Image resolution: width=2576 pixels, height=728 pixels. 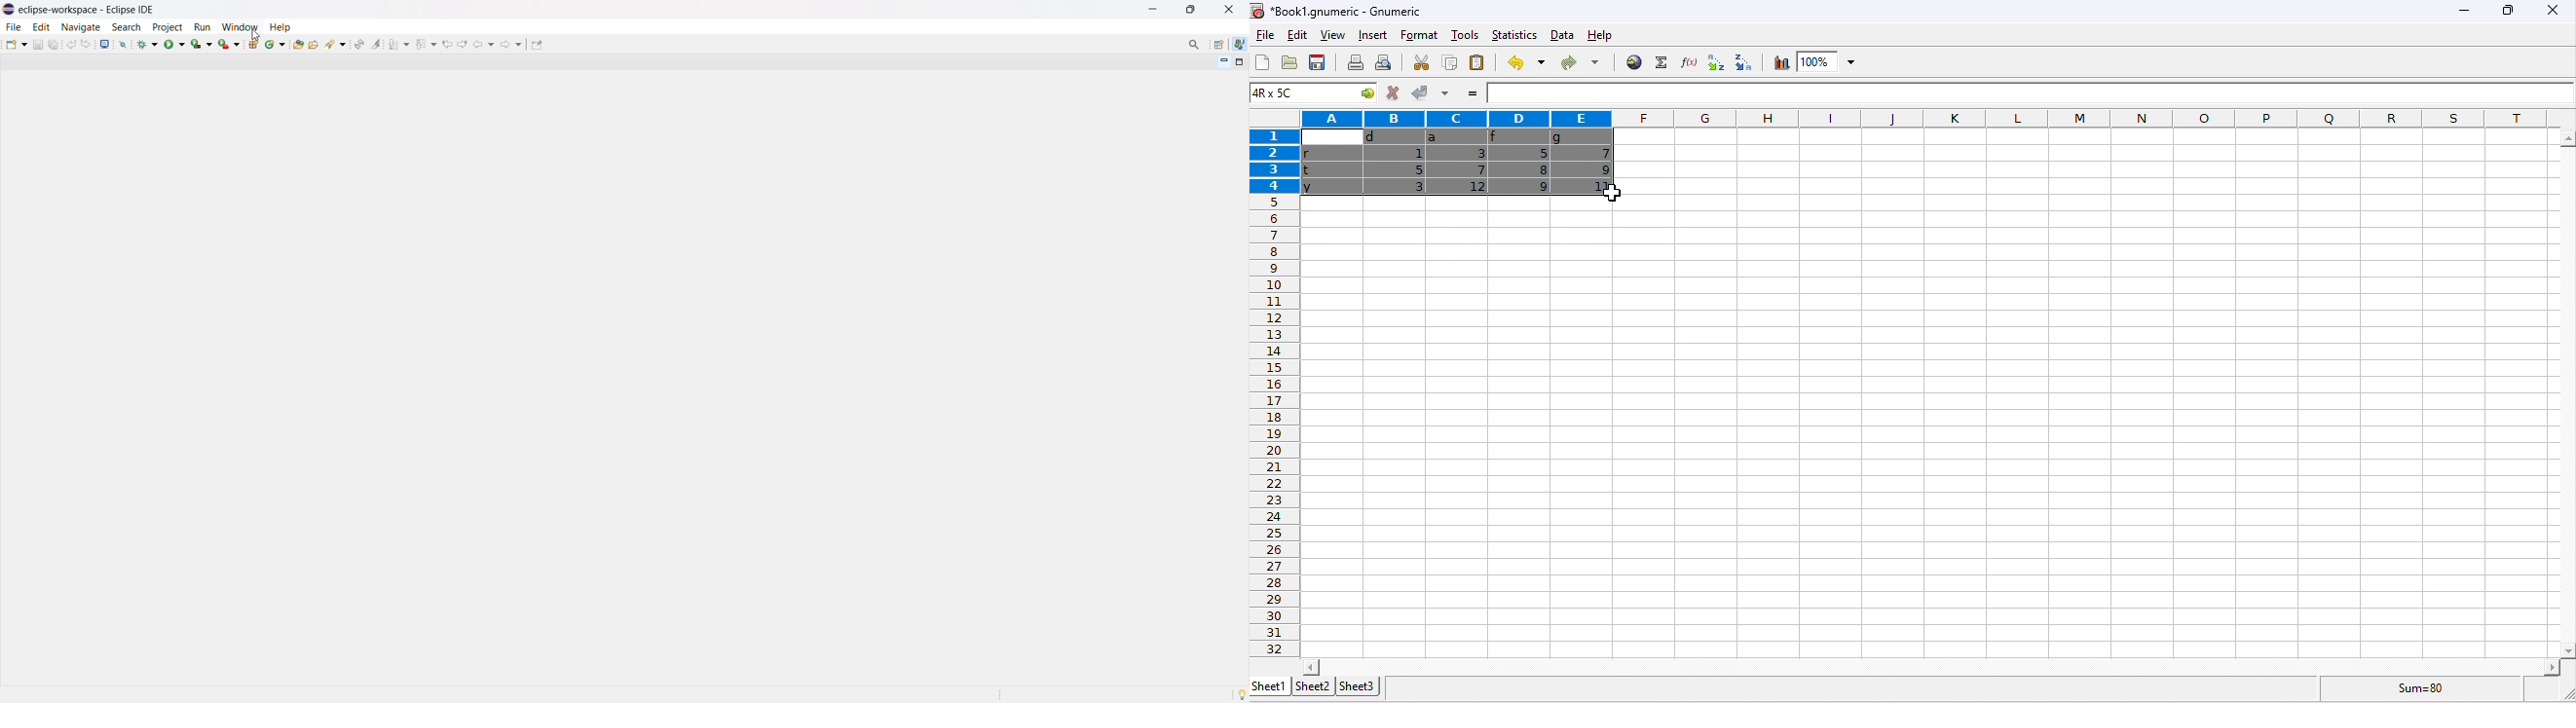 What do you see at coordinates (1458, 165) in the screenshot?
I see `cells dragged` at bounding box center [1458, 165].